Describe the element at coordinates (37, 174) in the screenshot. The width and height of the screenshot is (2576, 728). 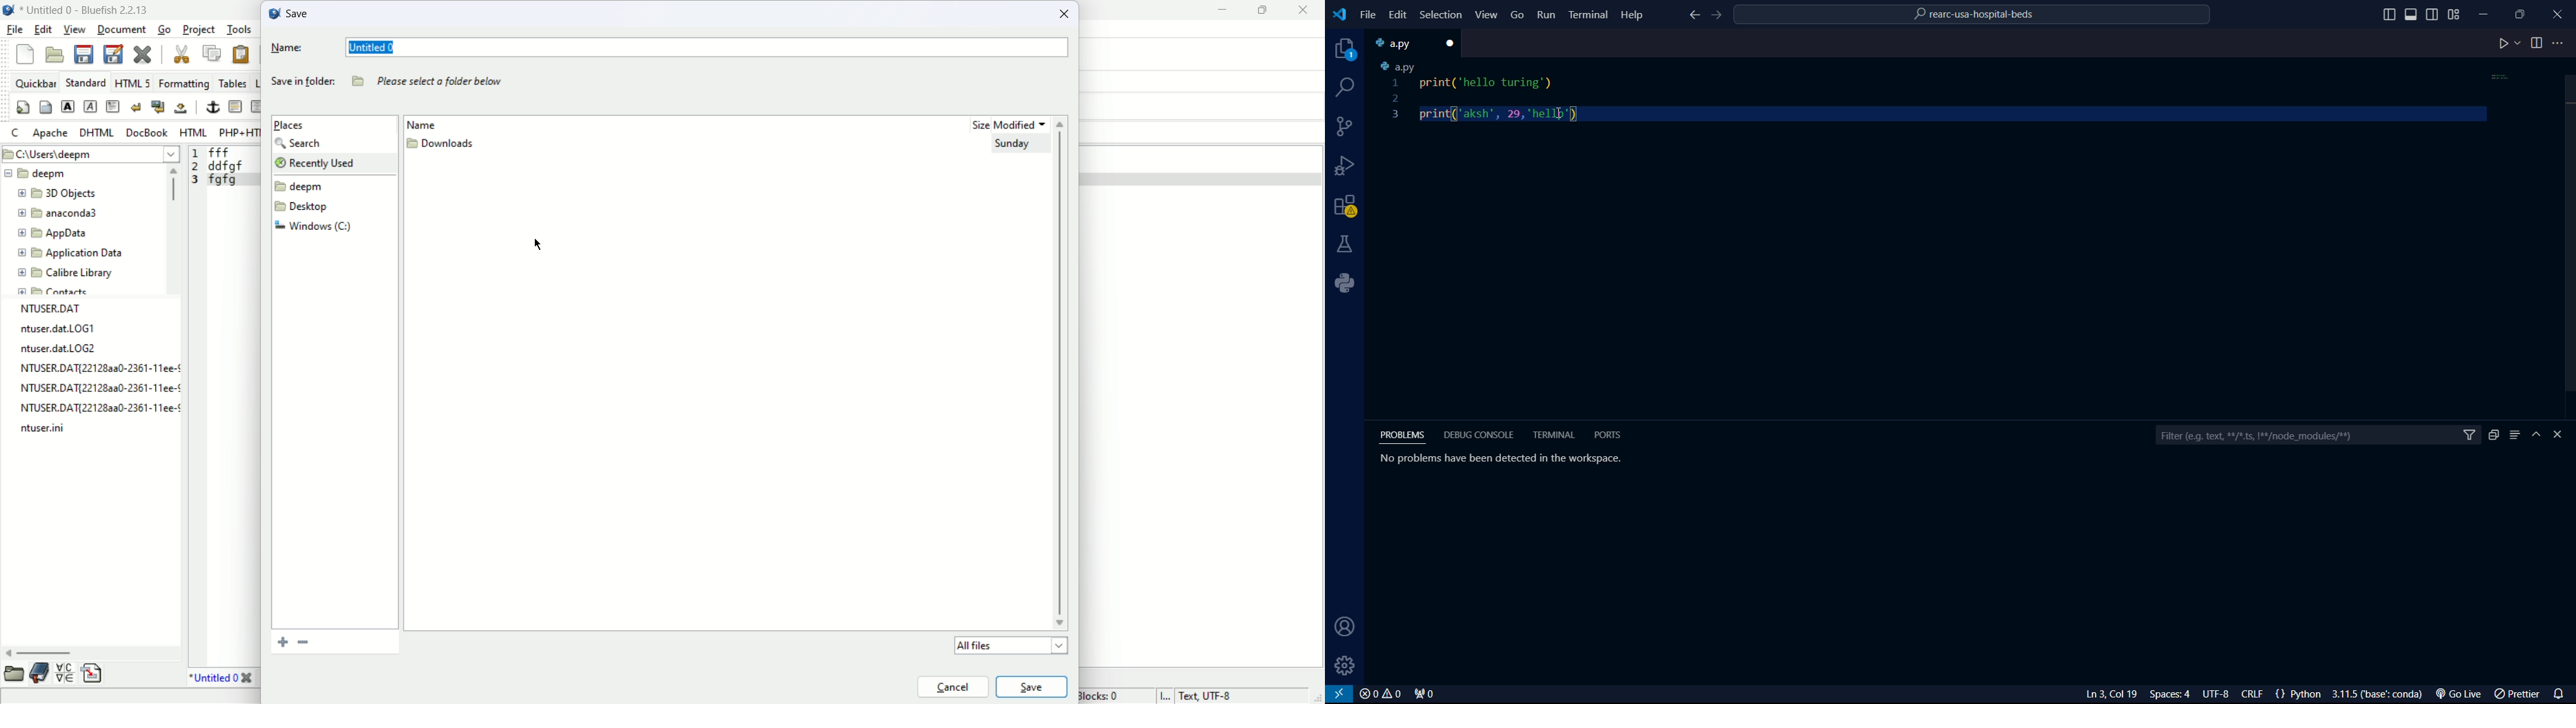
I see `deepm` at that location.